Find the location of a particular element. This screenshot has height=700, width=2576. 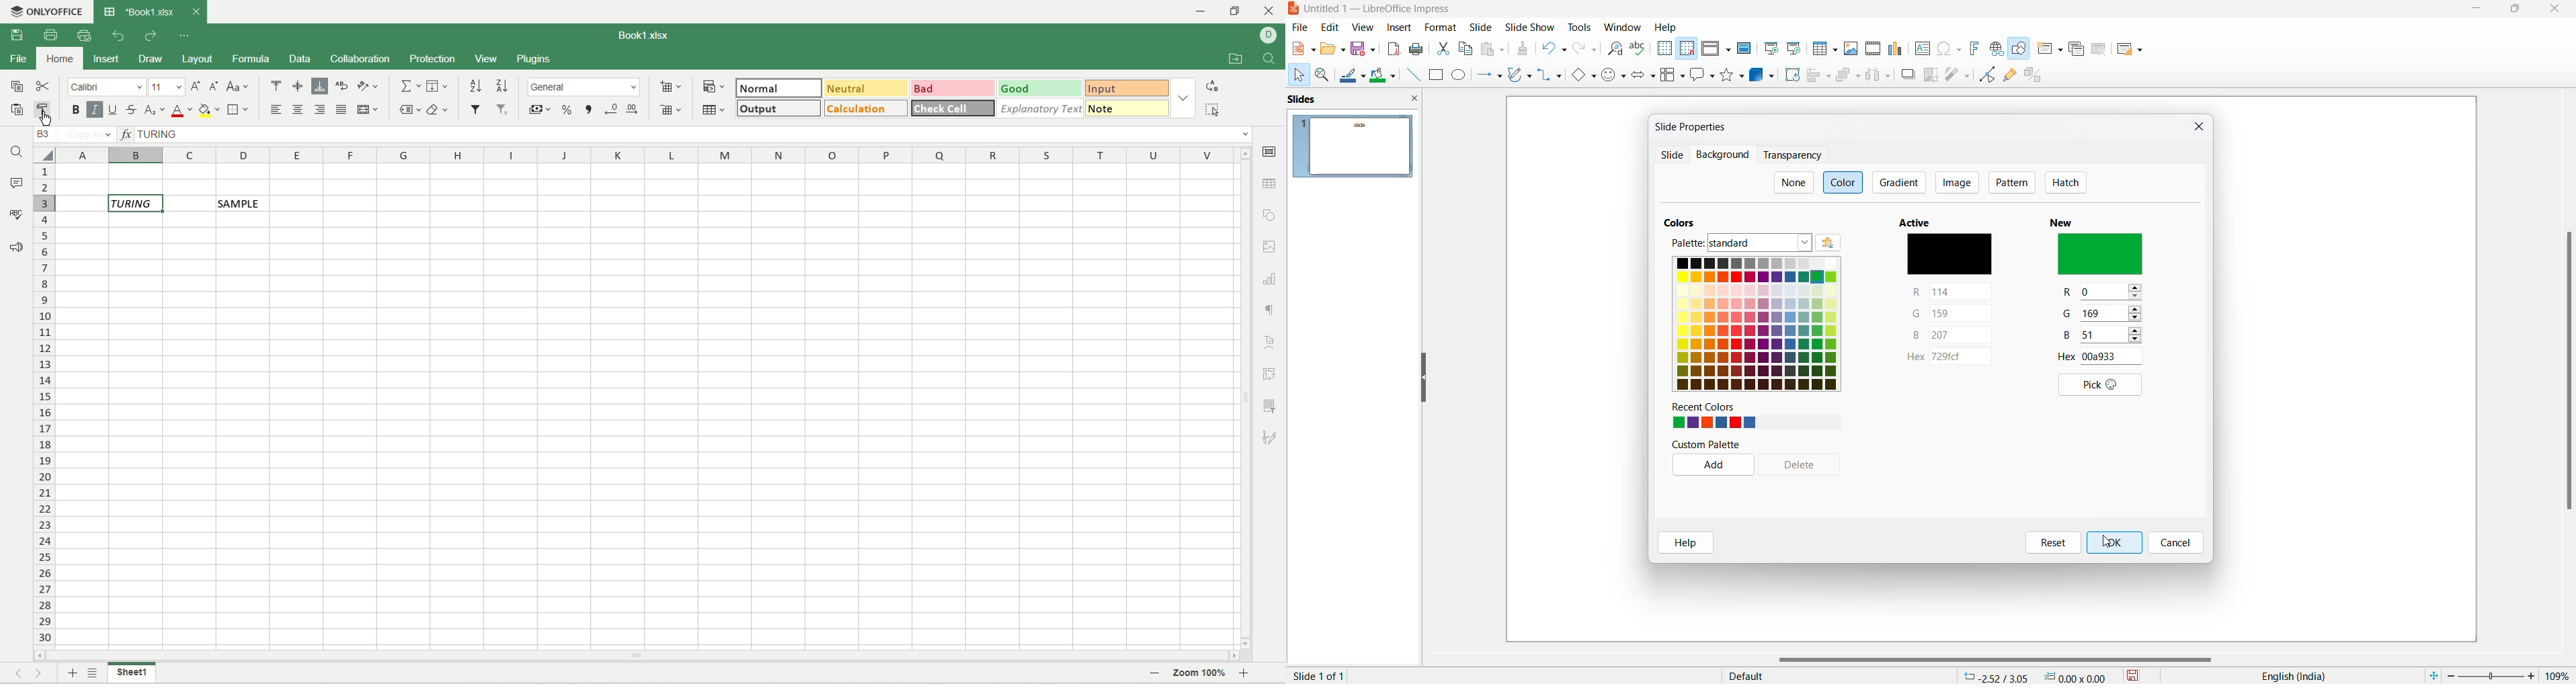

align top is located at coordinates (276, 88).